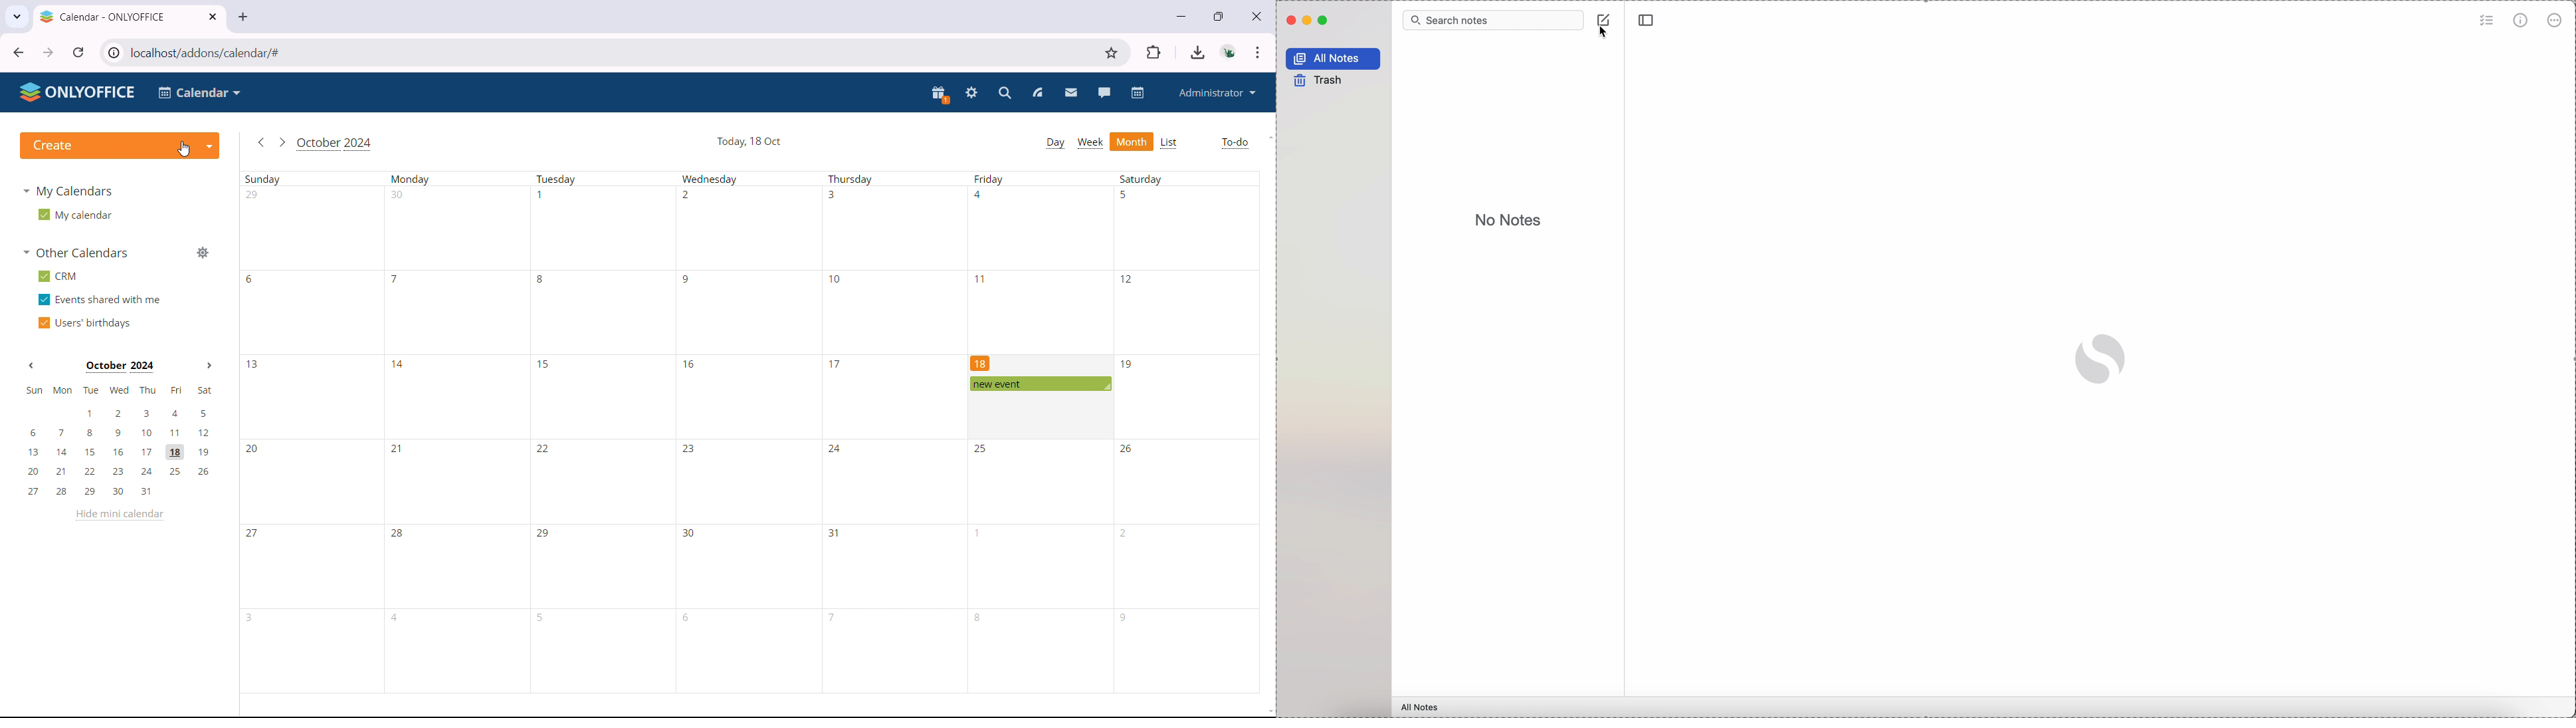 The width and height of the screenshot is (2576, 728). I want to click on 26, so click(1128, 447).